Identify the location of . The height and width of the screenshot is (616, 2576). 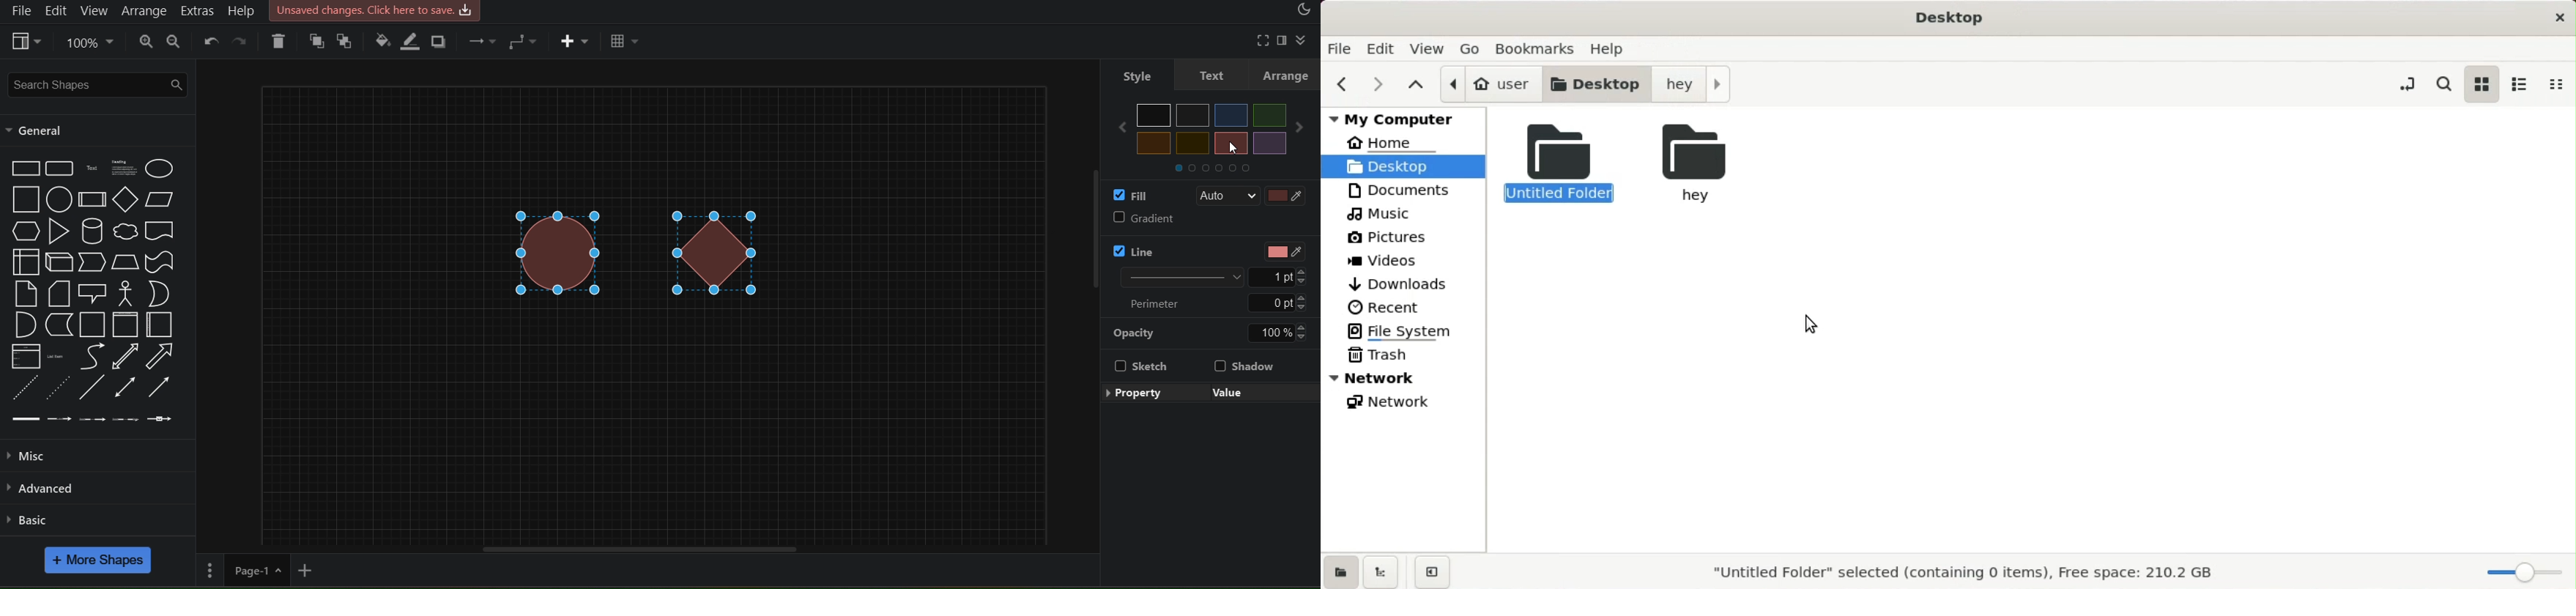
(1154, 116).